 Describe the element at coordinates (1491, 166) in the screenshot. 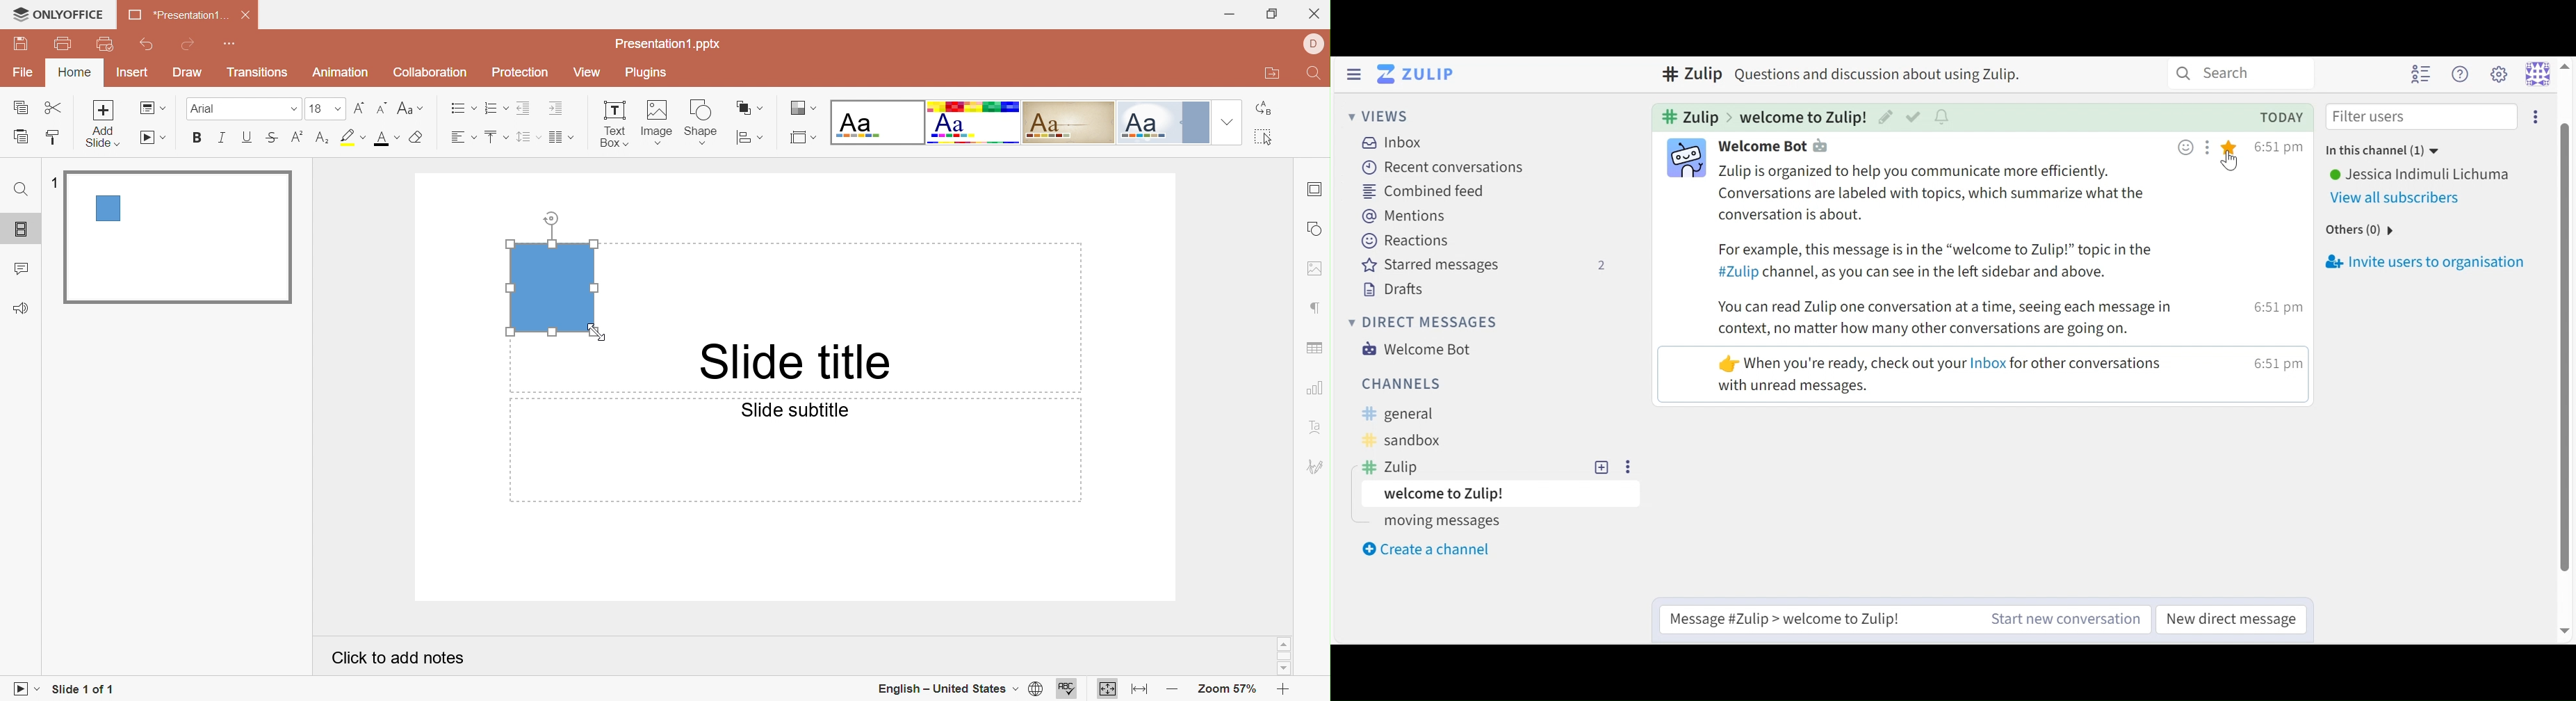

I see `Recent Conversation` at that location.